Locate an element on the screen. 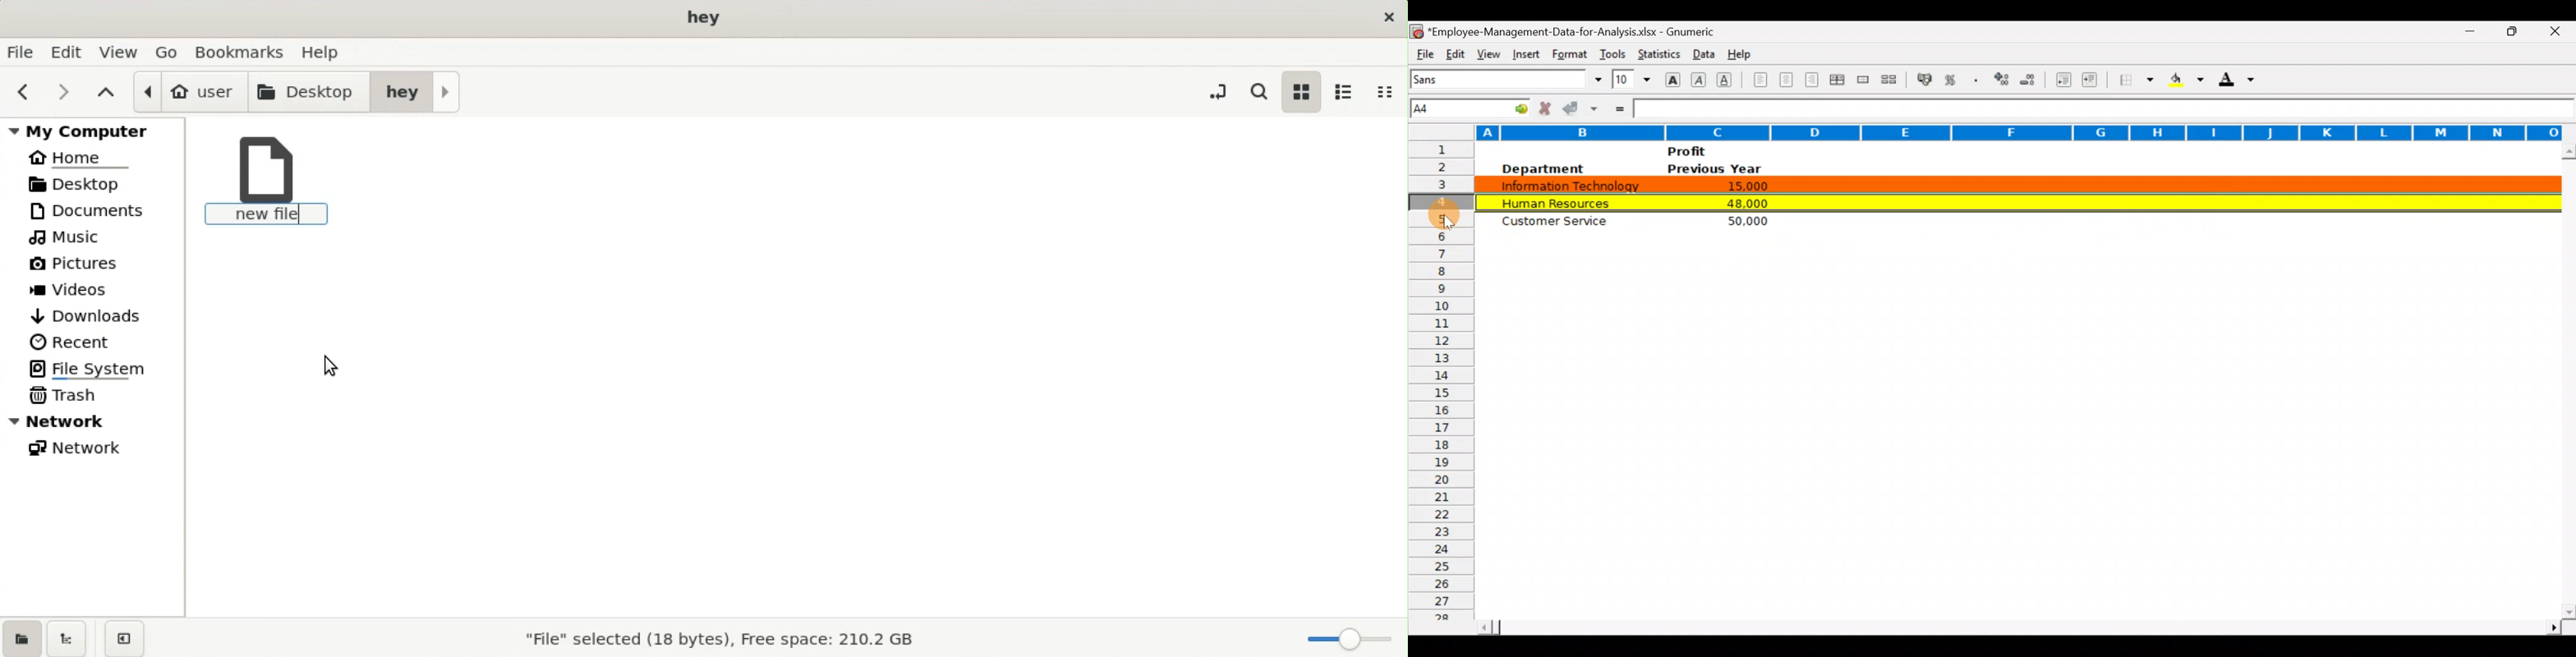  Selected row 4 of data highlighted with color is located at coordinates (2015, 200).